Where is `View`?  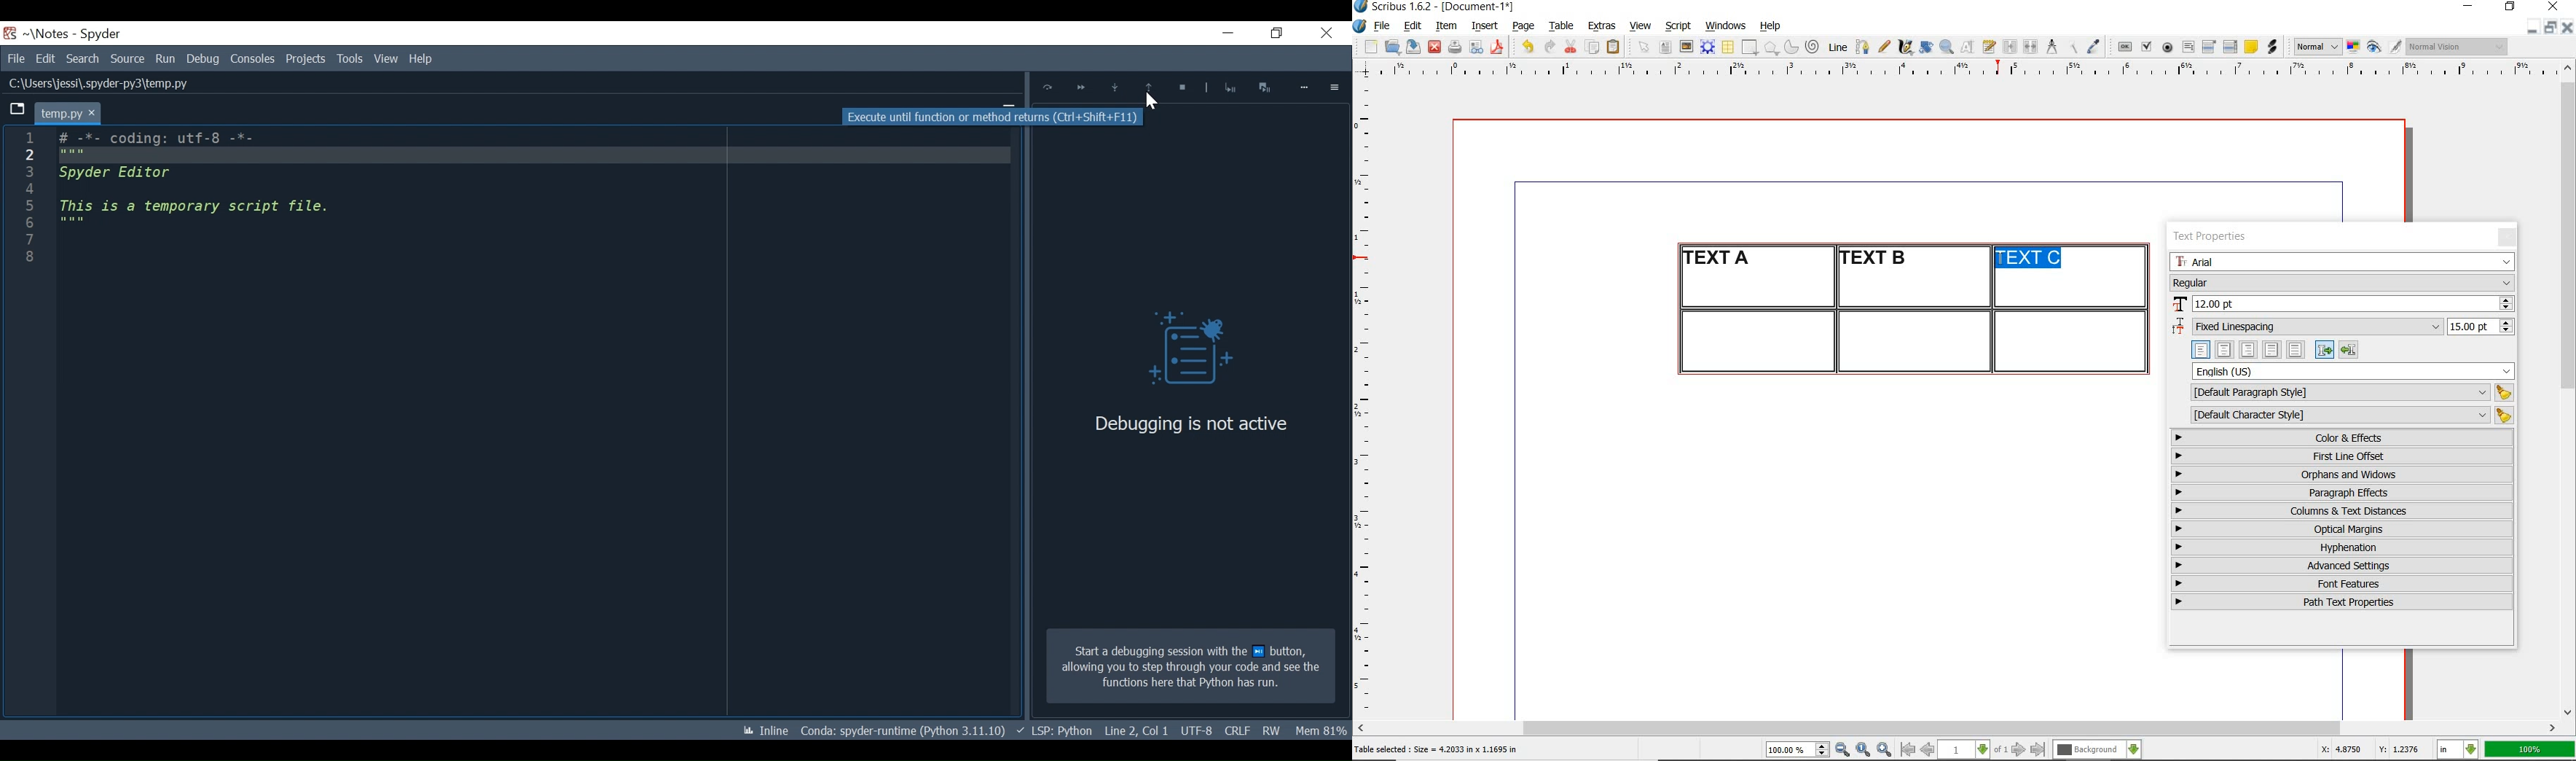
View is located at coordinates (349, 58).